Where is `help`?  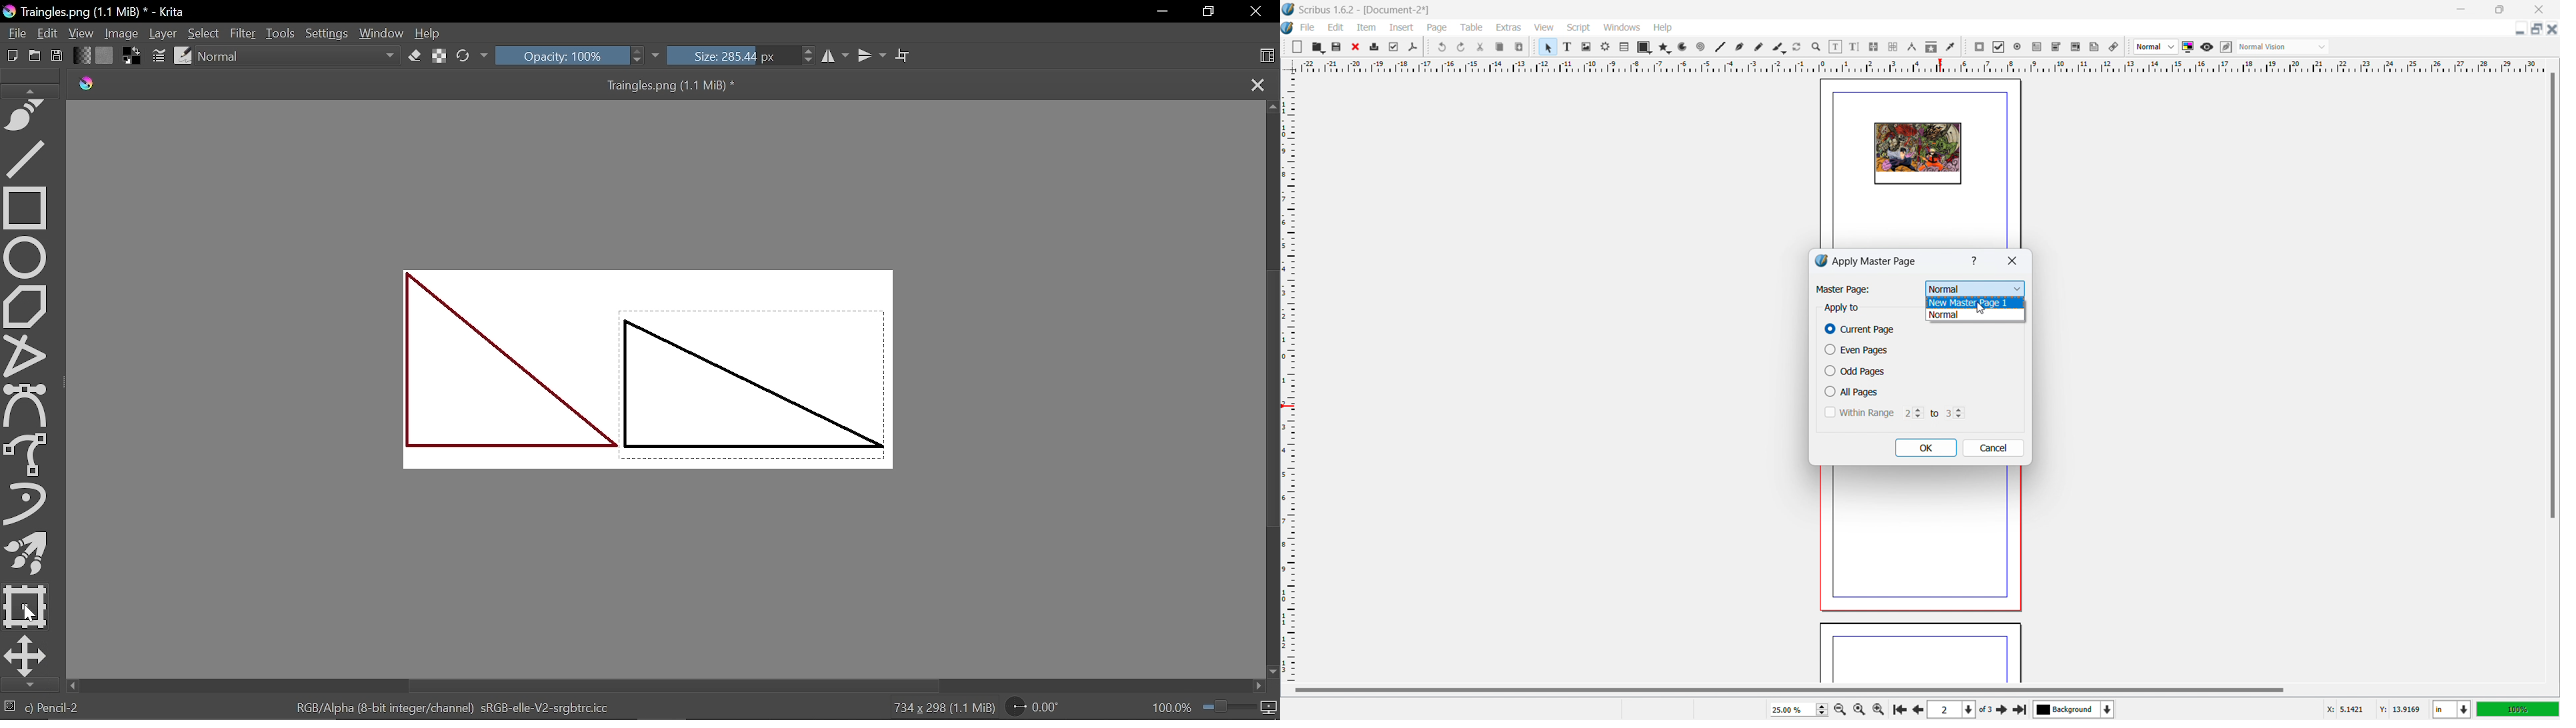
help is located at coordinates (1663, 28).